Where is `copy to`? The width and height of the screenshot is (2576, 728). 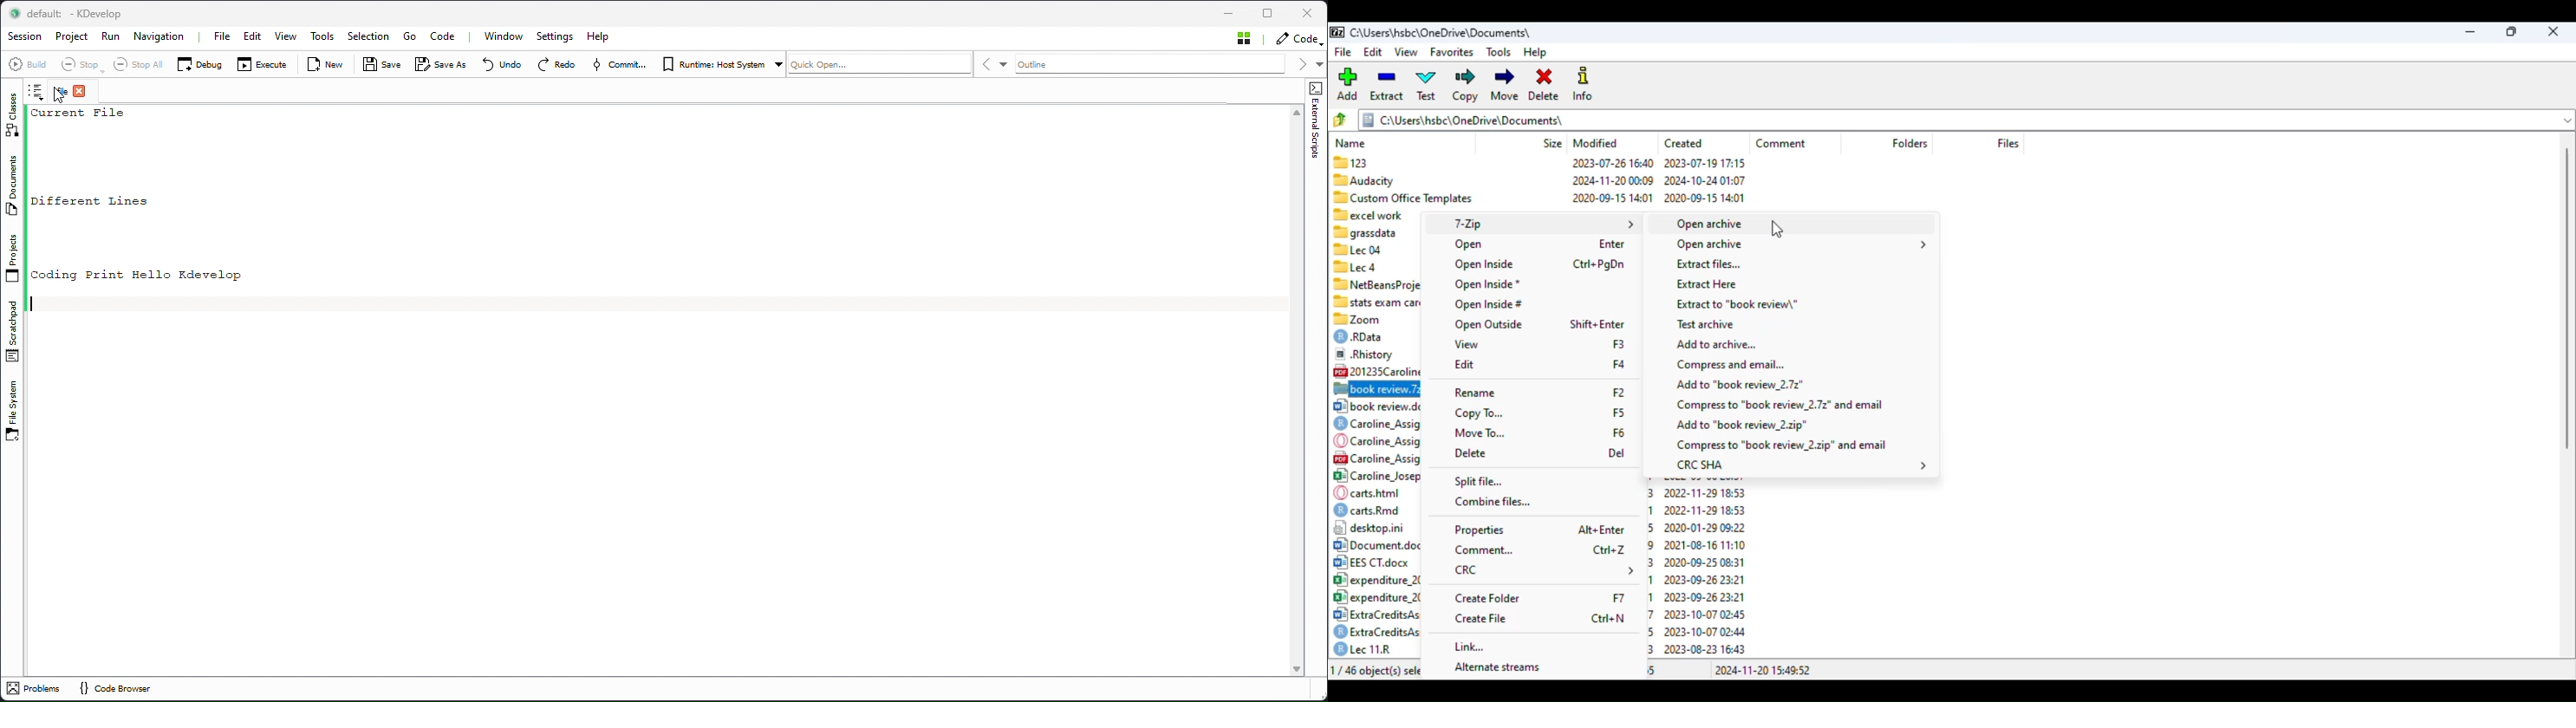 copy to is located at coordinates (1479, 413).